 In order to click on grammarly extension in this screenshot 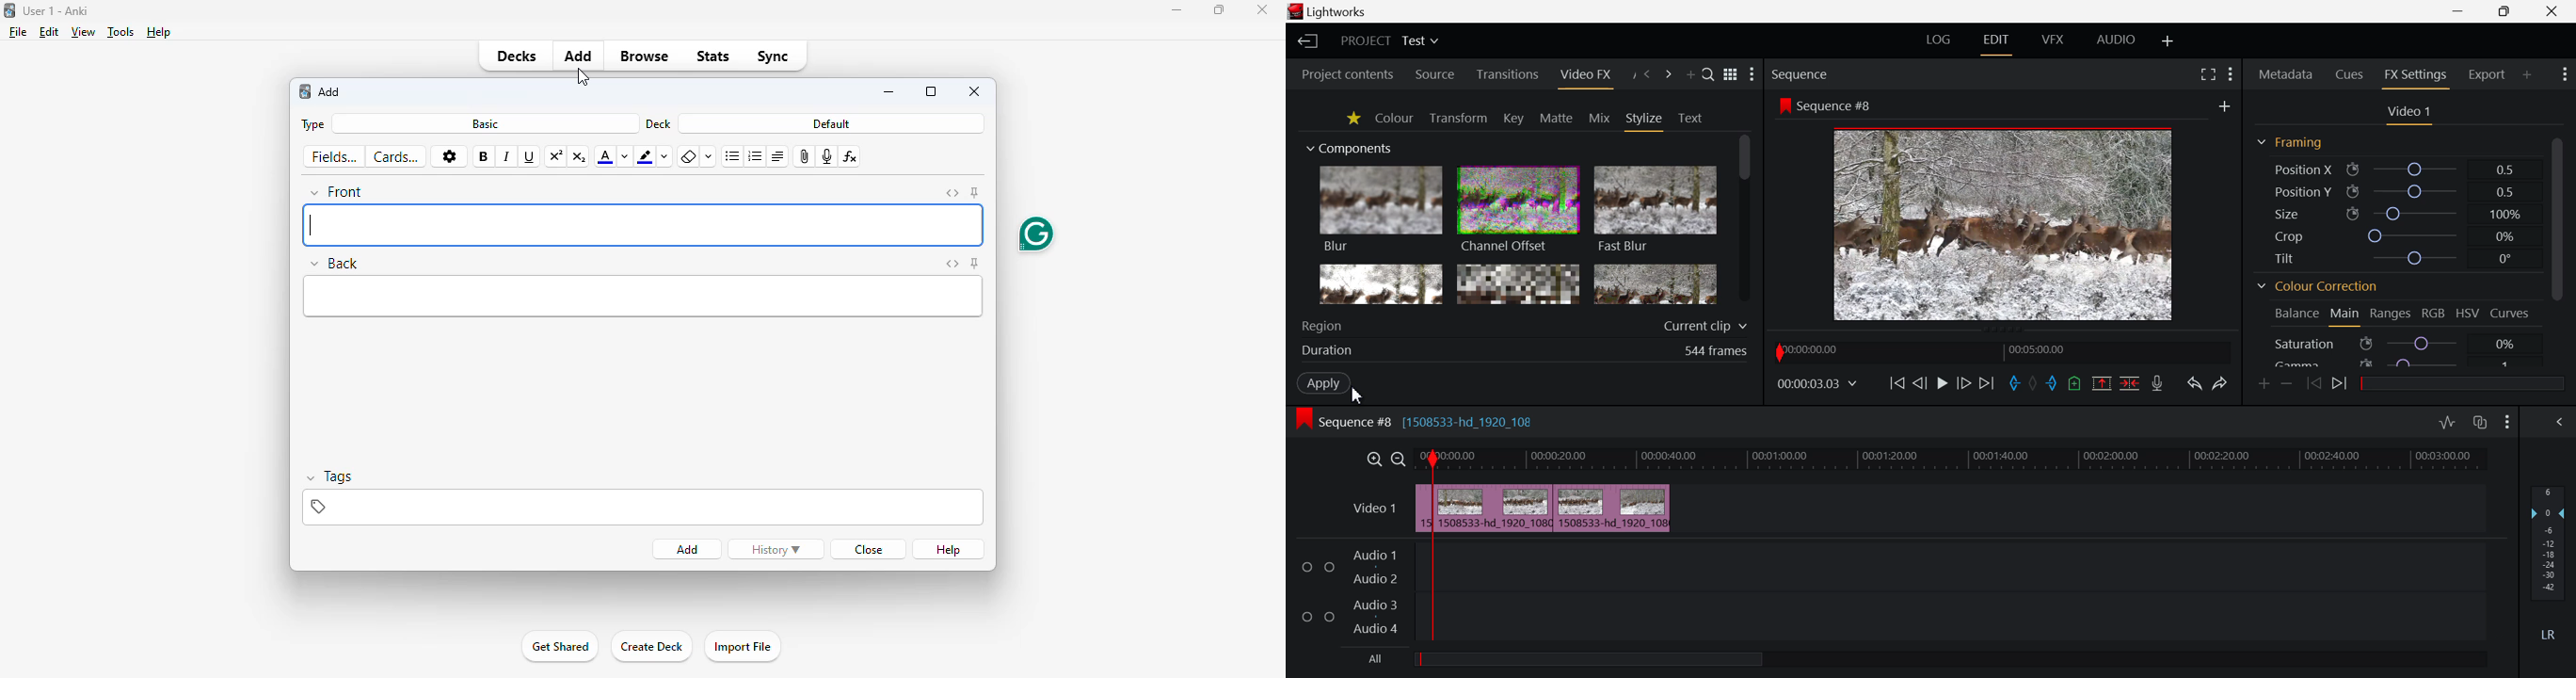, I will do `click(1035, 234)`.